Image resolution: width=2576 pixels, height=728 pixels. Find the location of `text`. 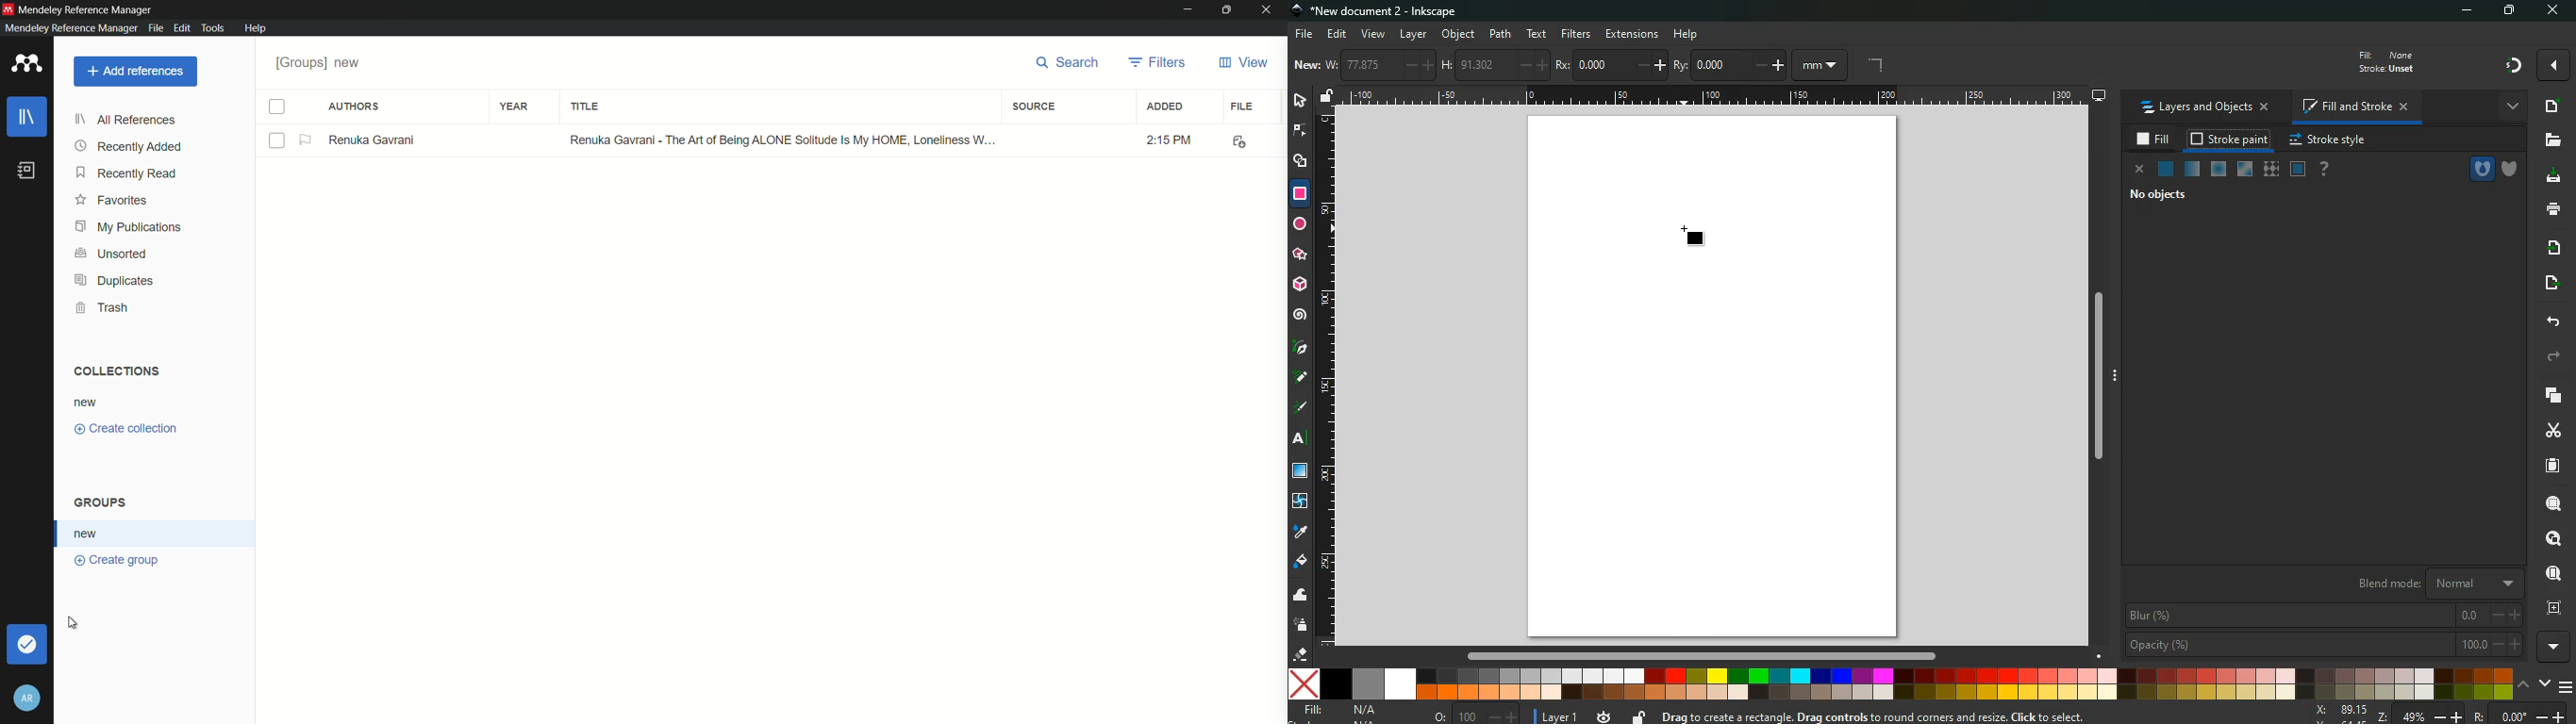

text is located at coordinates (1302, 440).